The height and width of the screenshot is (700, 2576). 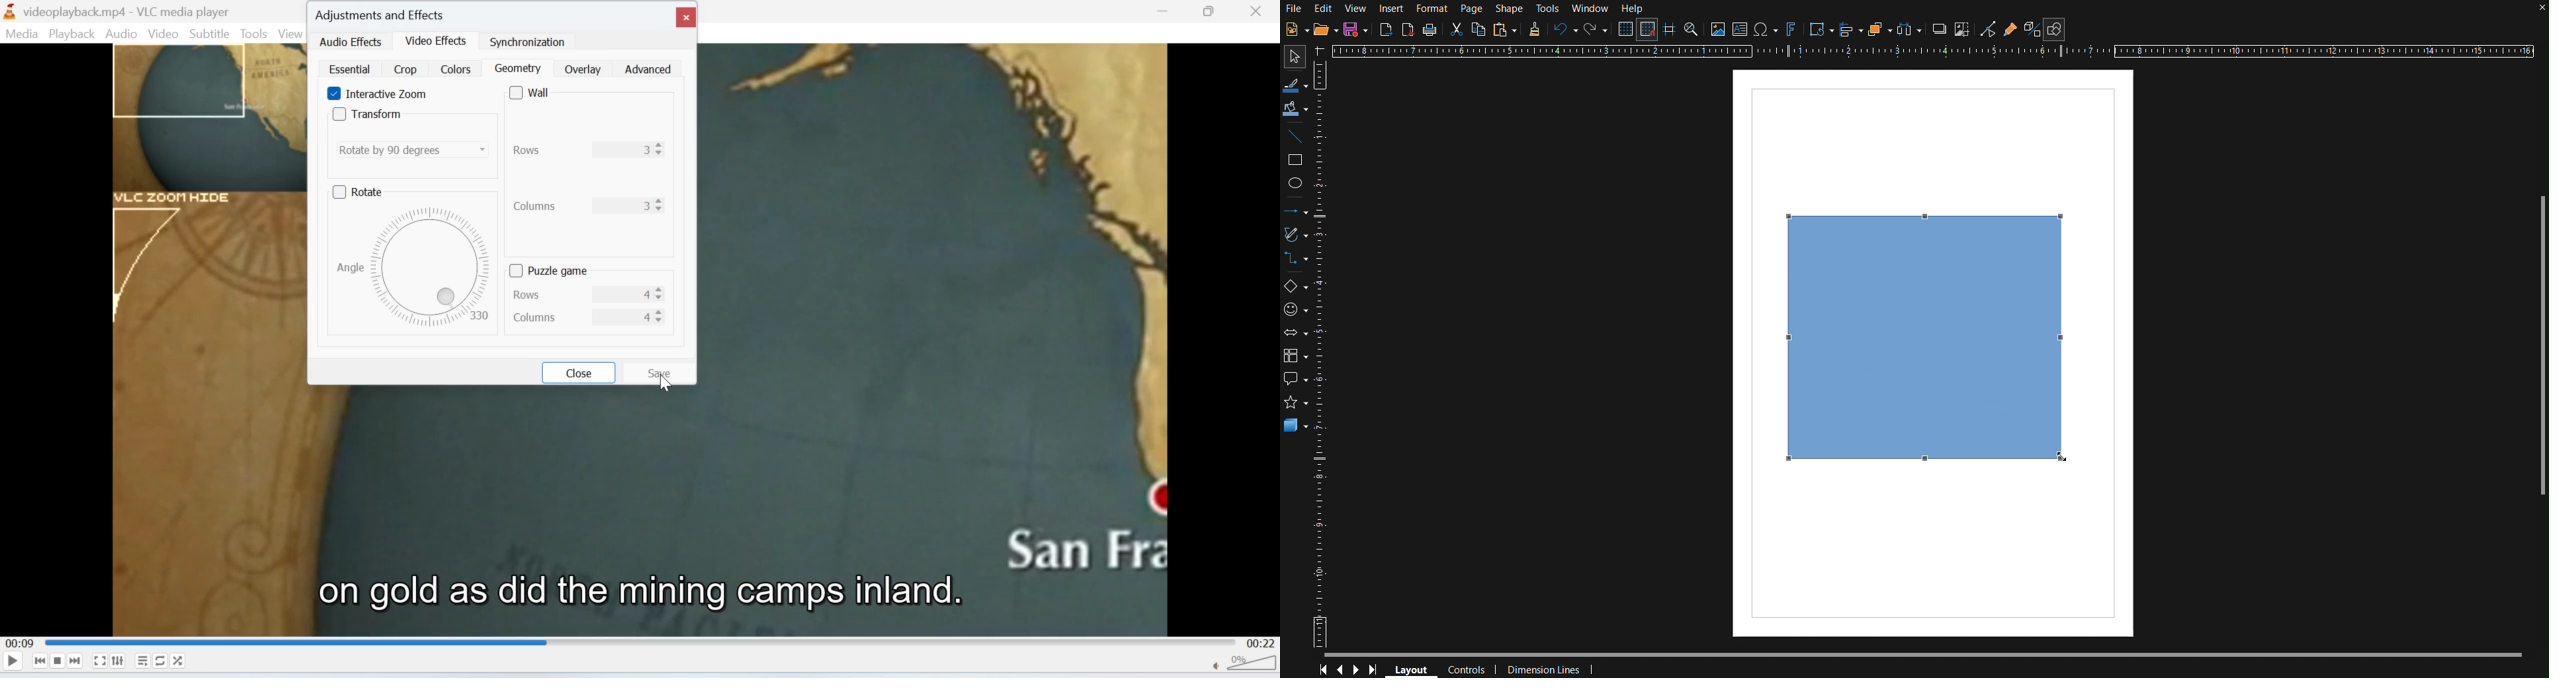 What do you see at coordinates (1430, 30) in the screenshot?
I see `Print` at bounding box center [1430, 30].